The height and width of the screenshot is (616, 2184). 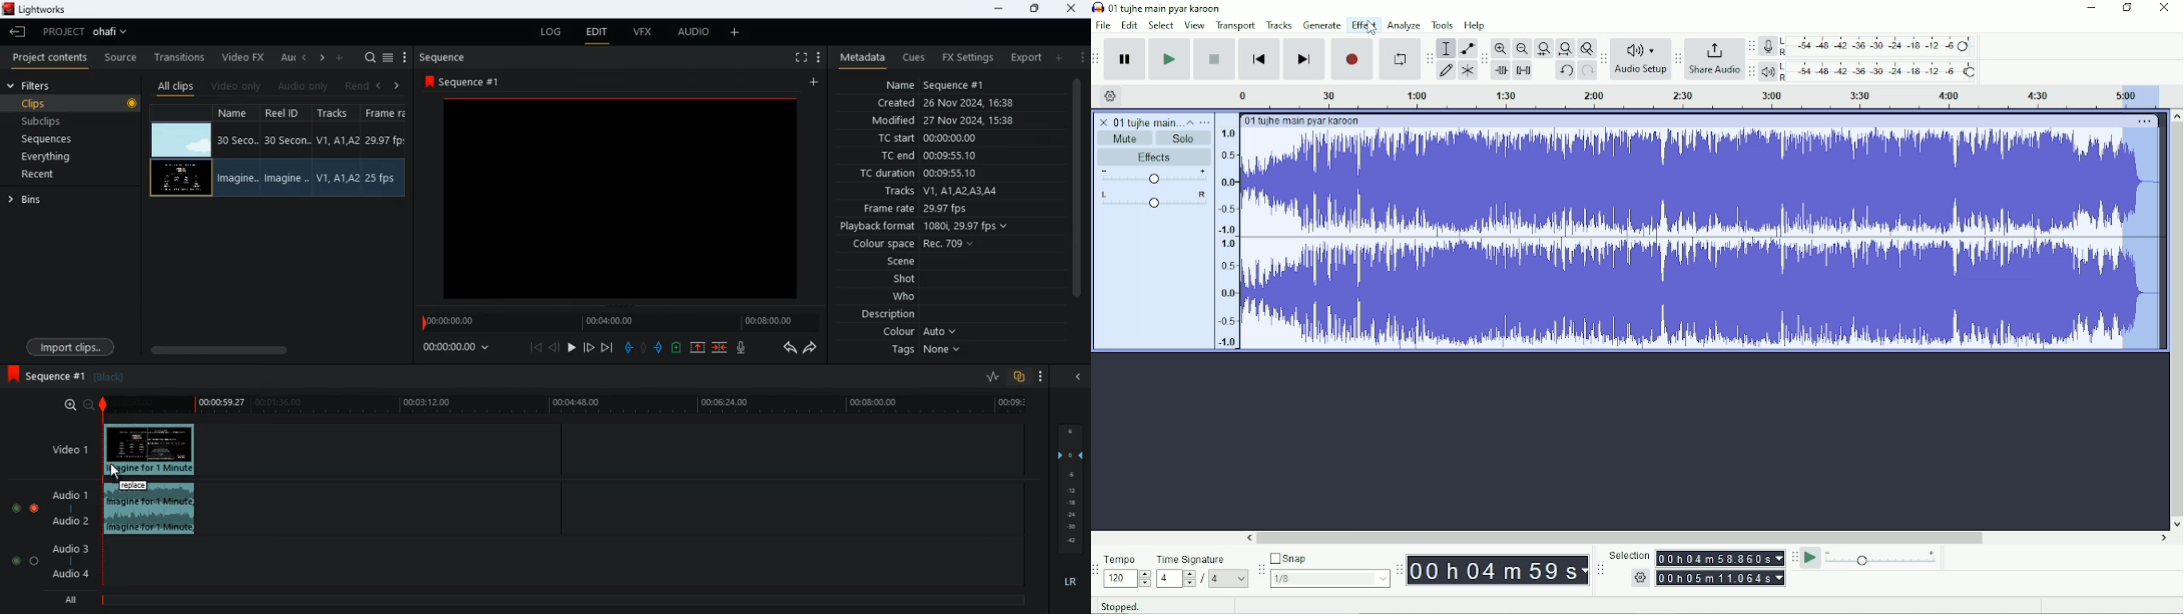 I want to click on tc start, so click(x=930, y=138).